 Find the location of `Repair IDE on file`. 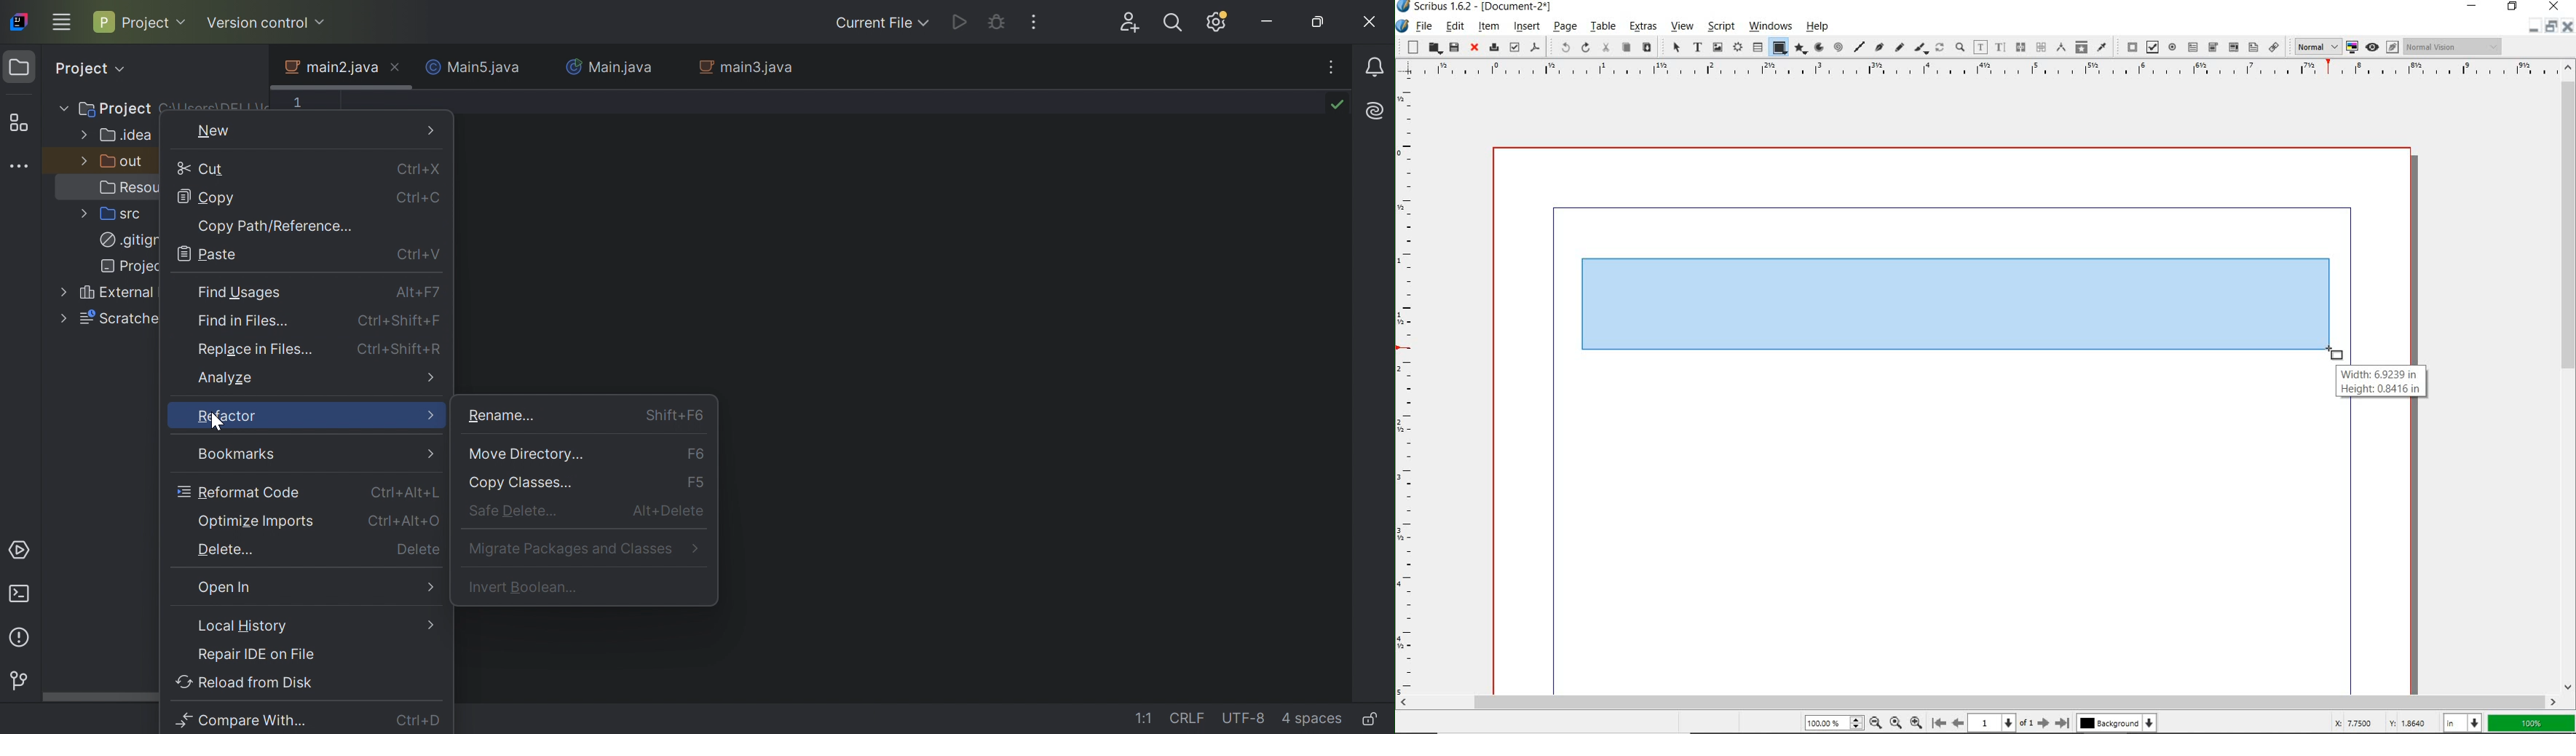

Repair IDE on file is located at coordinates (255, 655).